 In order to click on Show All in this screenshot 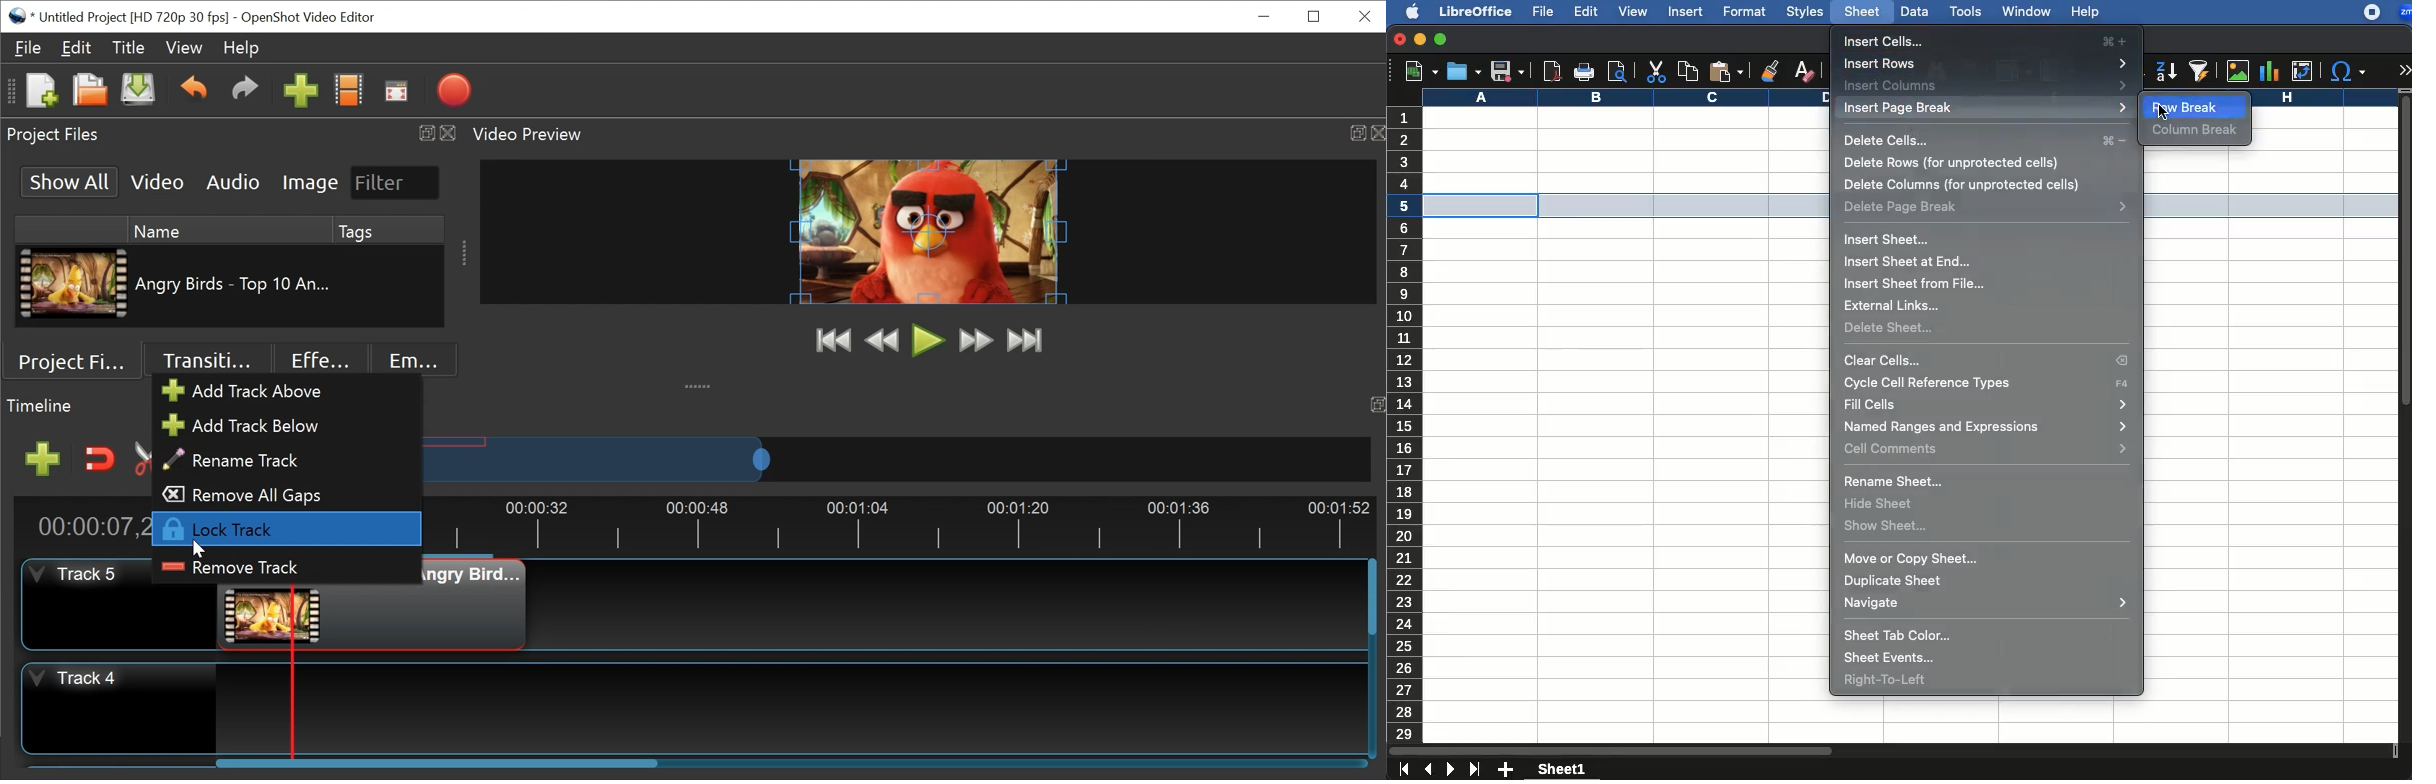, I will do `click(72, 181)`.